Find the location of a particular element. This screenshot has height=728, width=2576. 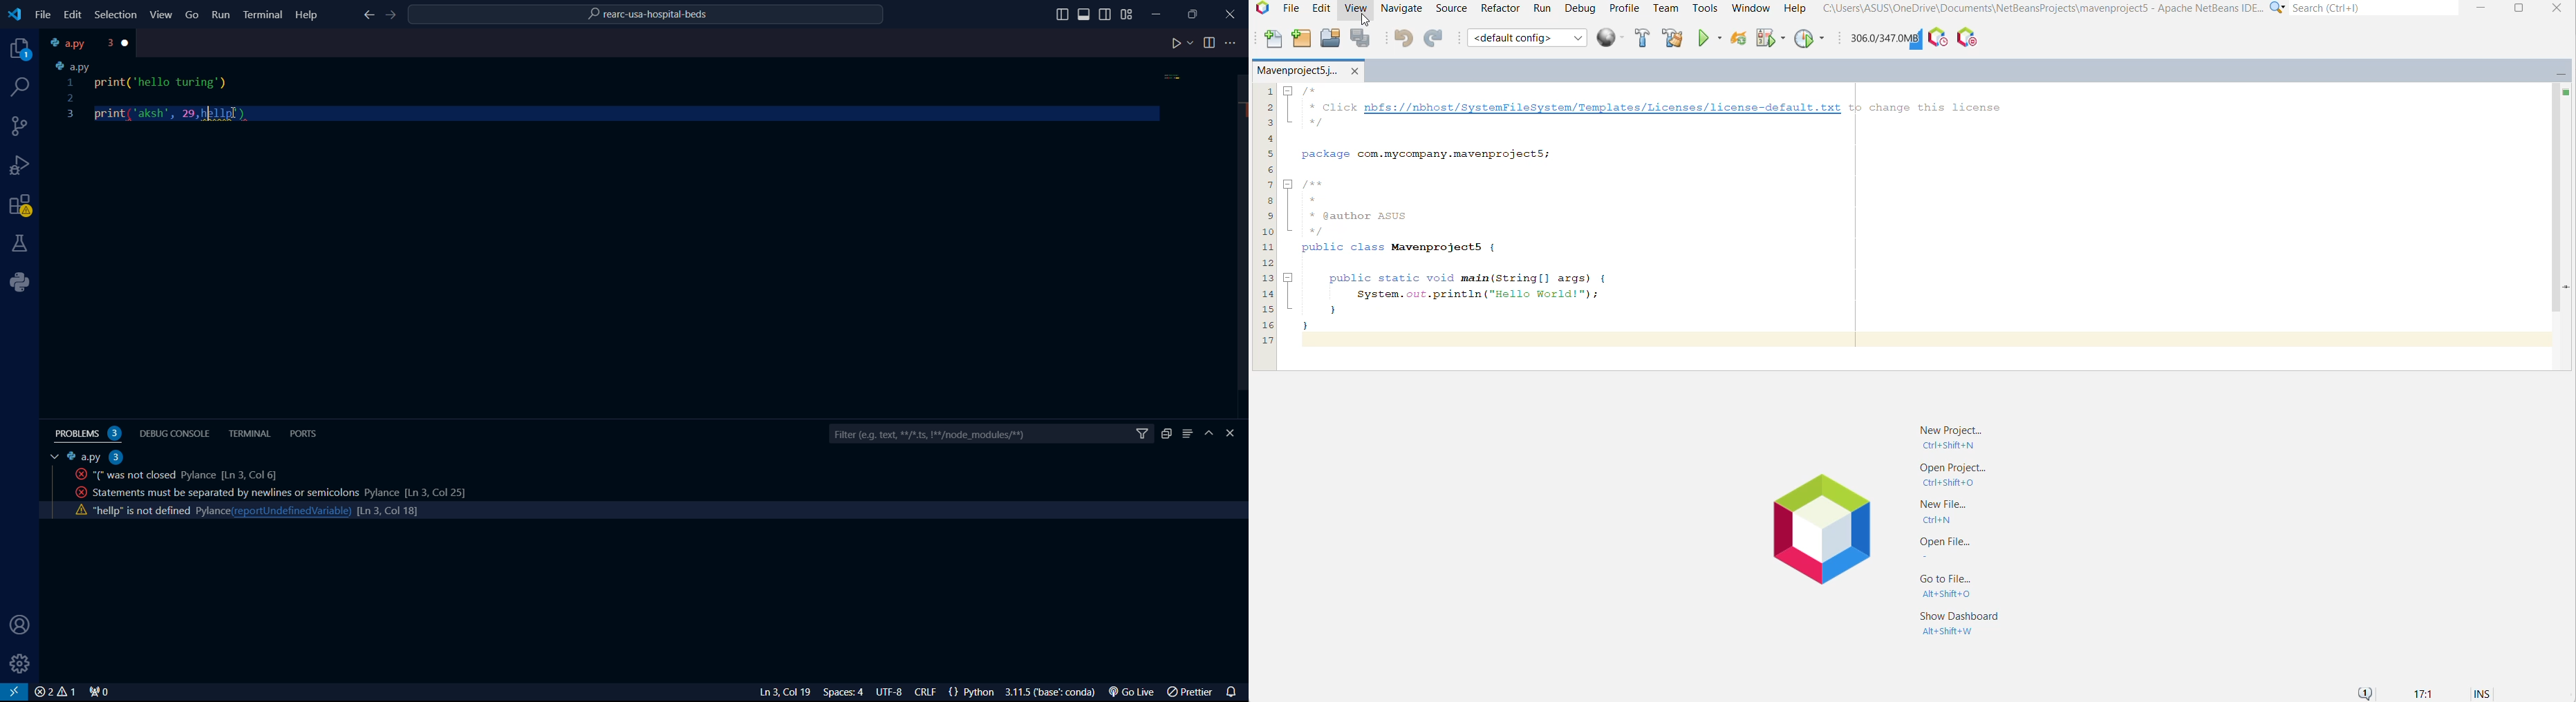

Help is located at coordinates (310, 14).